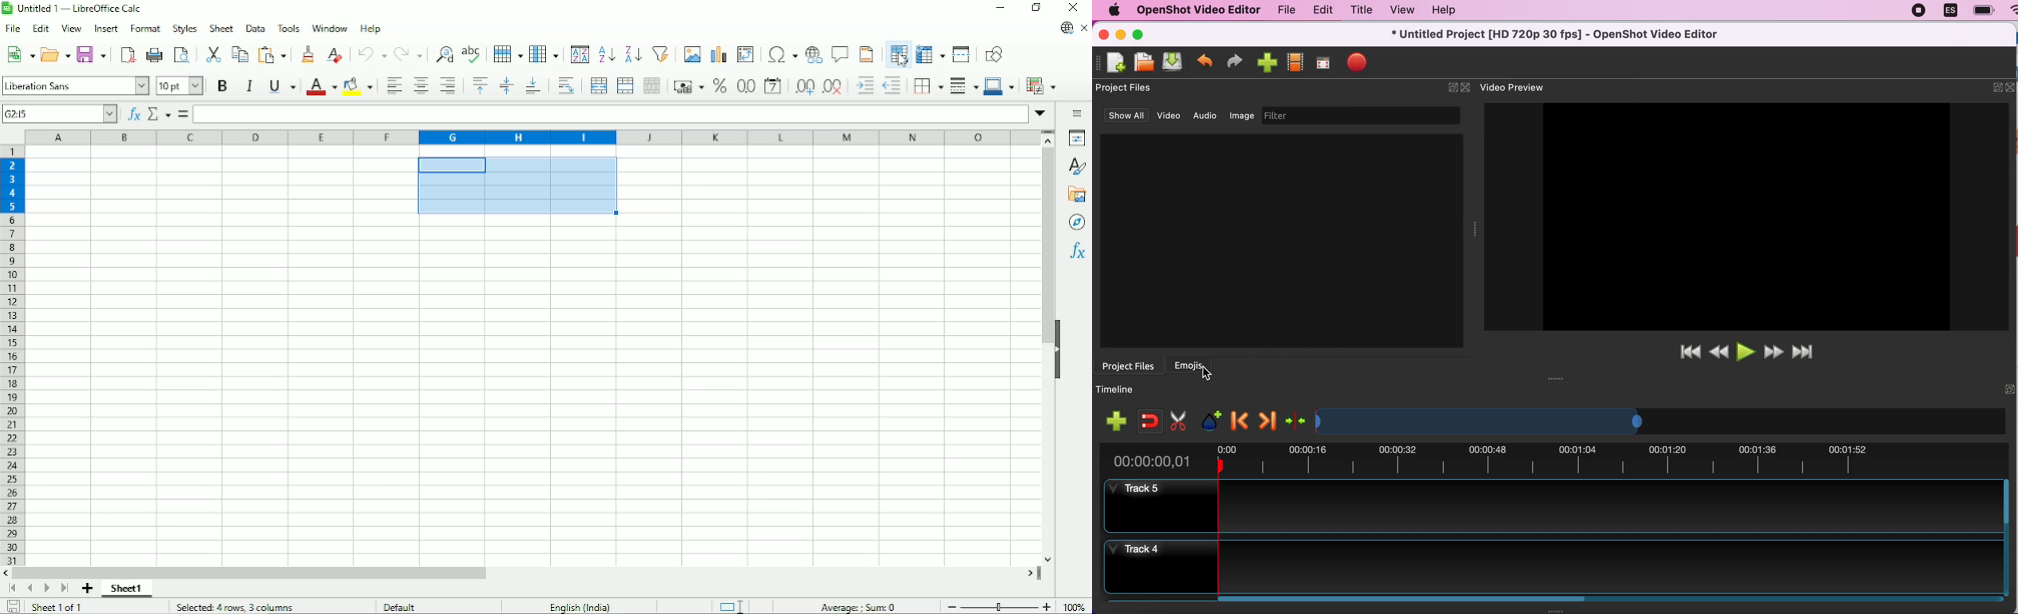 This screenshot has width=2044, height=616. What do you see at coordinates (1037, 9) in the screenshot?
I see `Restore down` at bounding box center [1037, 9].